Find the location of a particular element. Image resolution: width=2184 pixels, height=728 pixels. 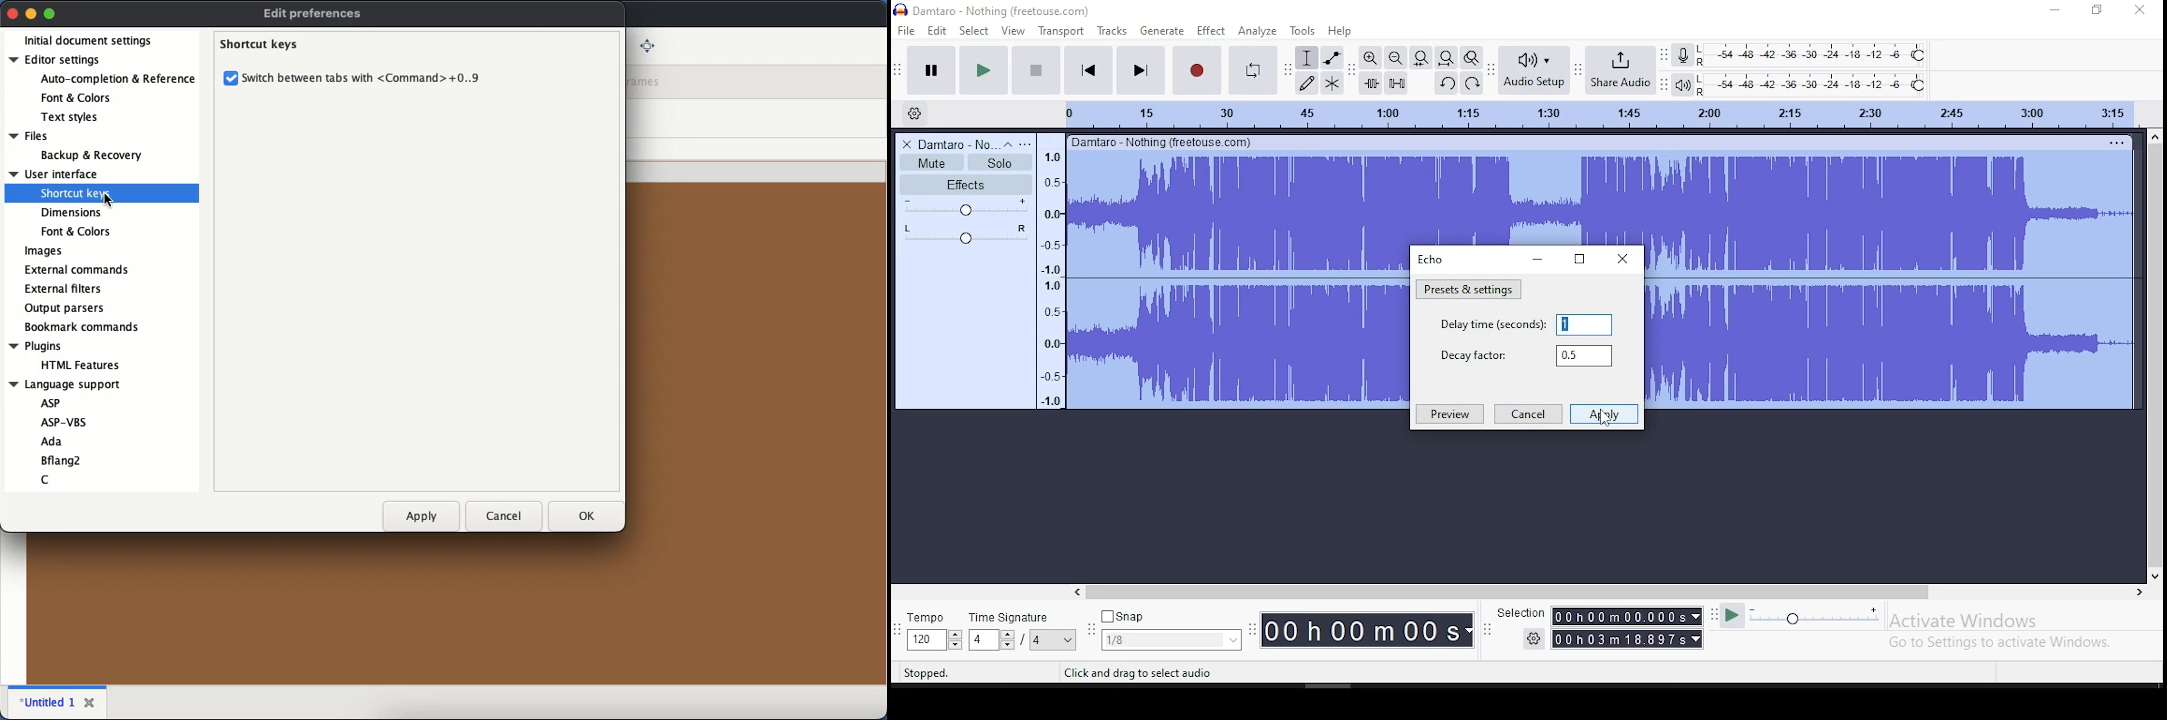

HIML Features is located at coordinates (92, 366).